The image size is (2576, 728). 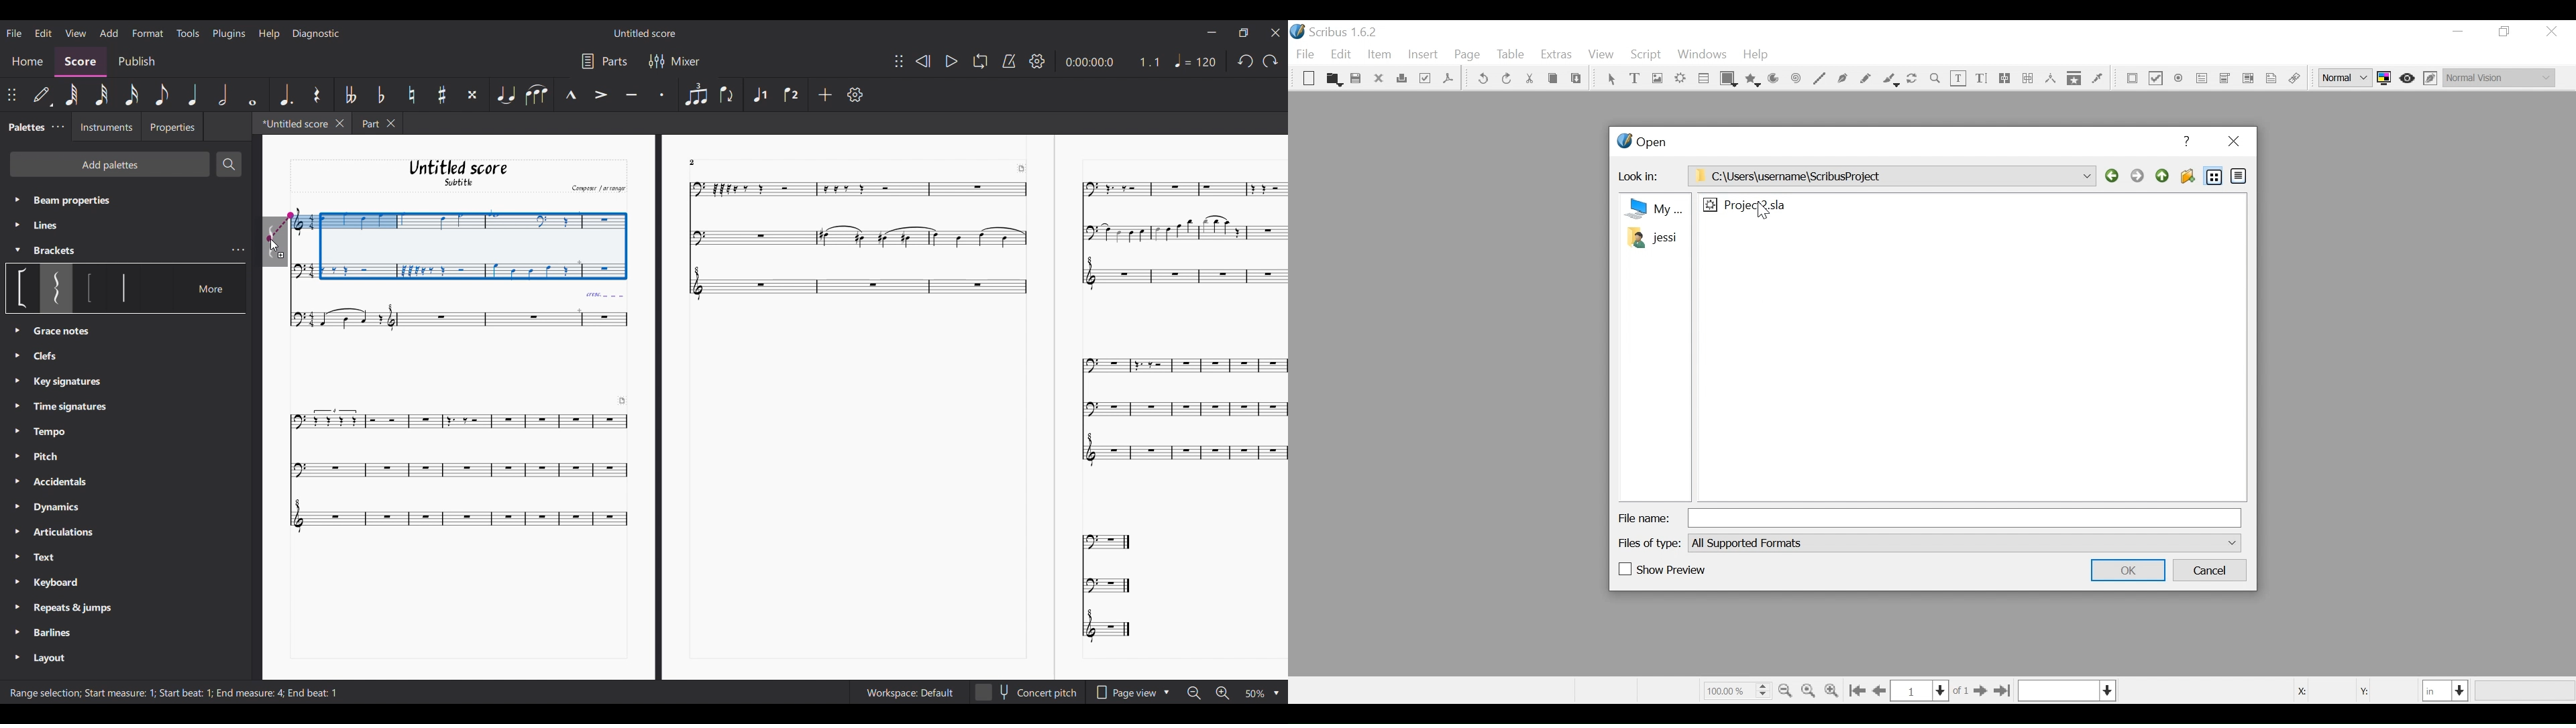 I want to click on Table, so click(x=1704, y=80).